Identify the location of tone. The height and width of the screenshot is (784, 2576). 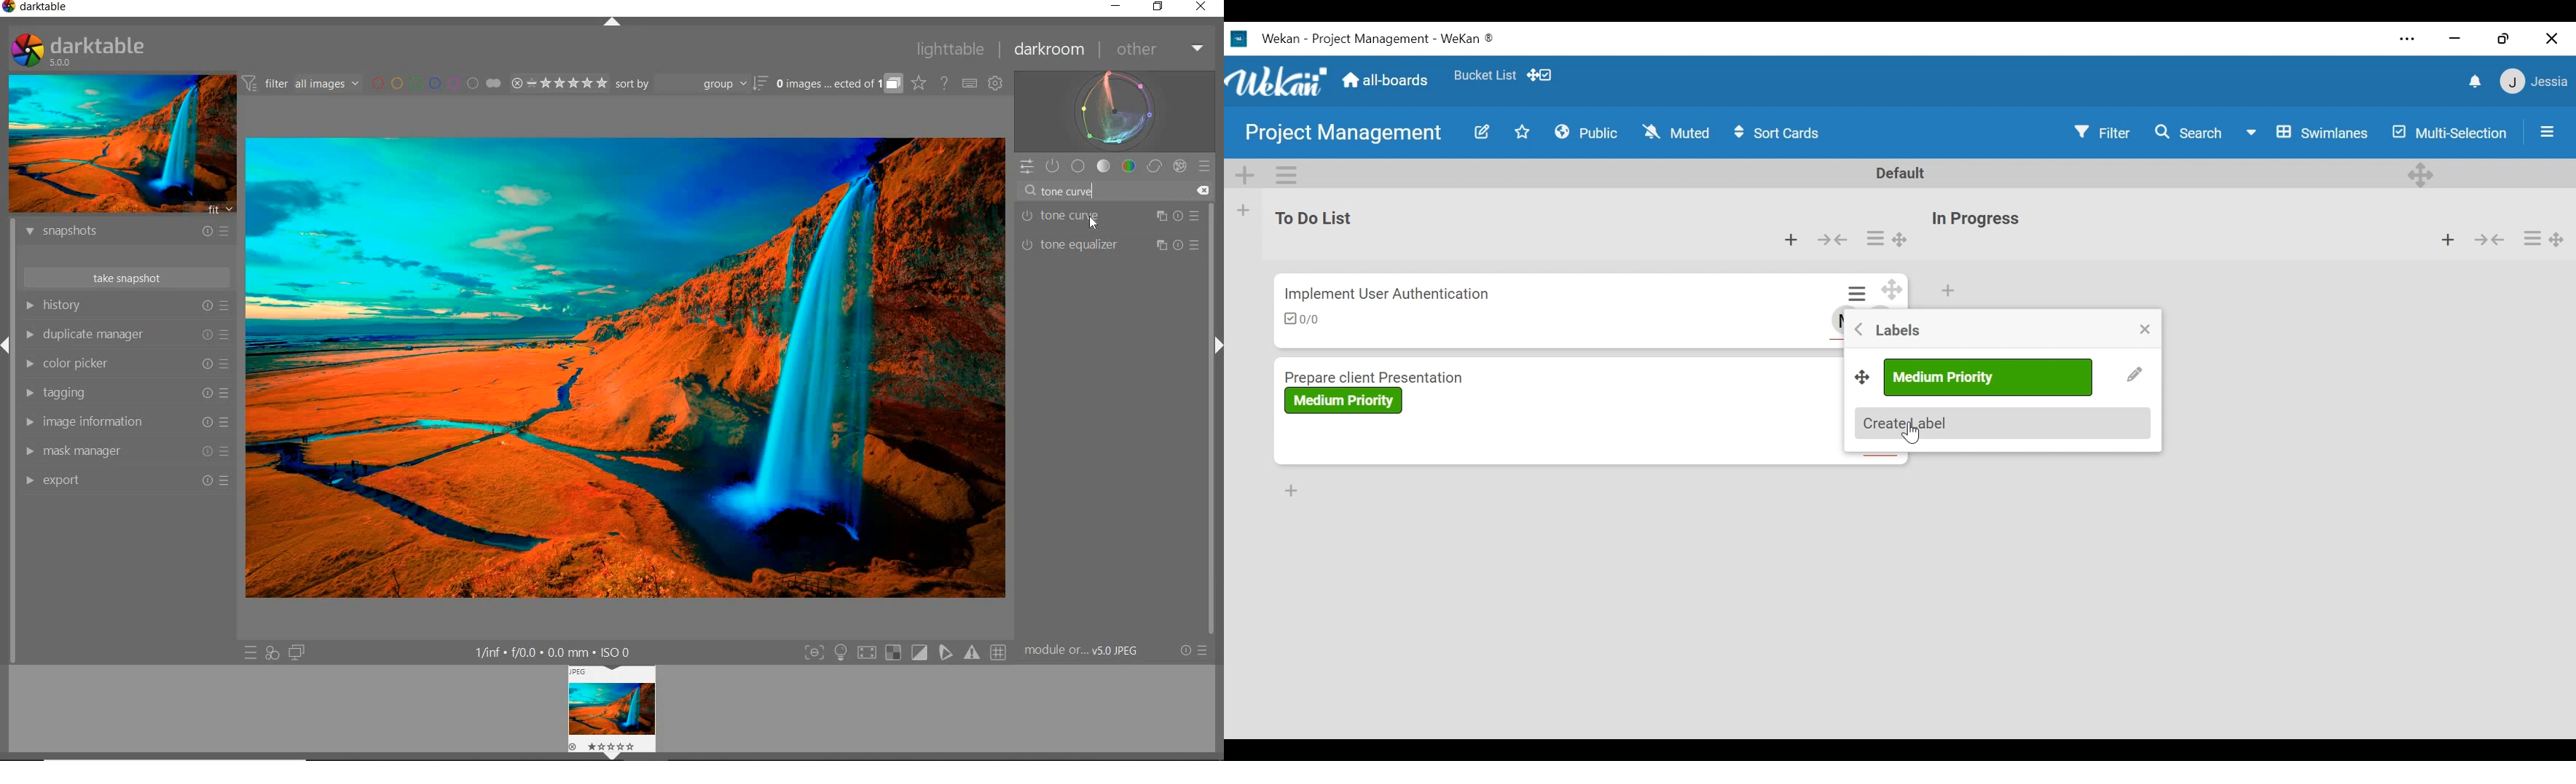
(1104, 166).